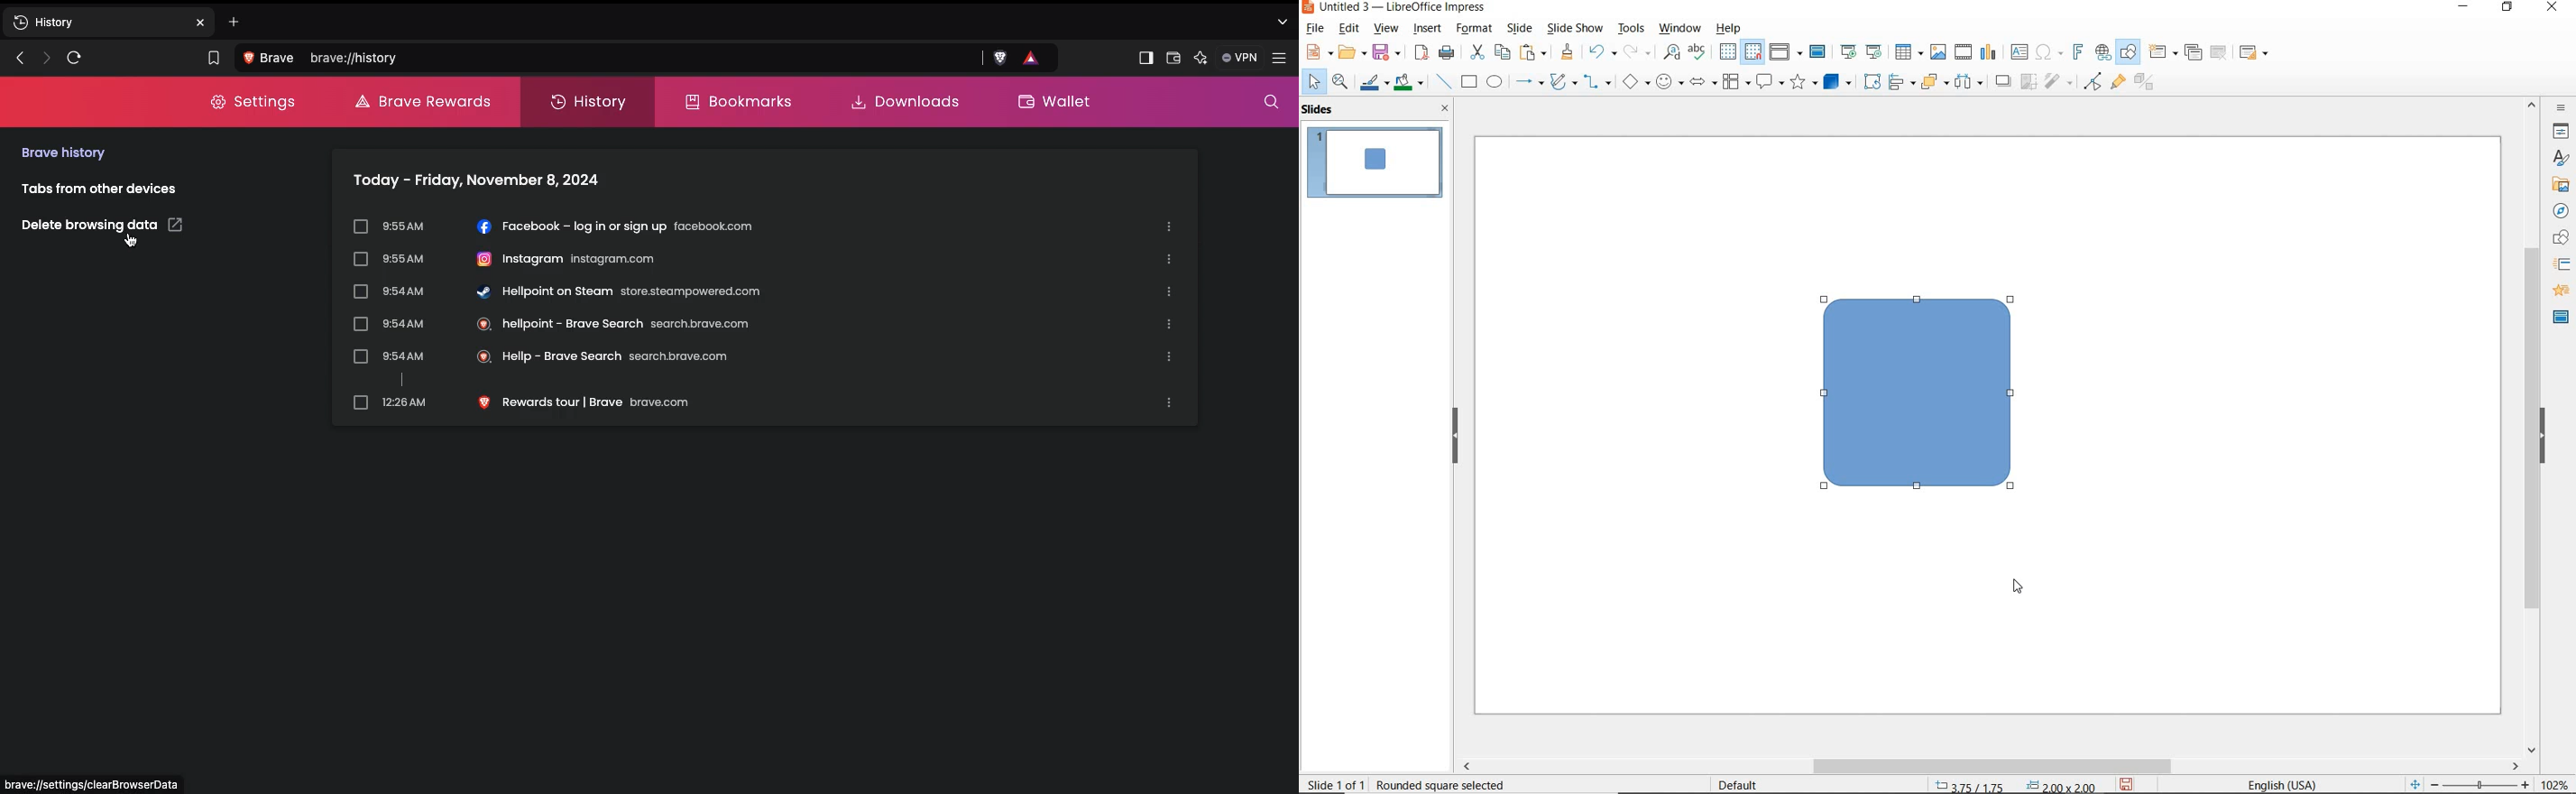 This screenshot has height=812, width=2576. I want to click on scrollbar, so click(1991, 767).